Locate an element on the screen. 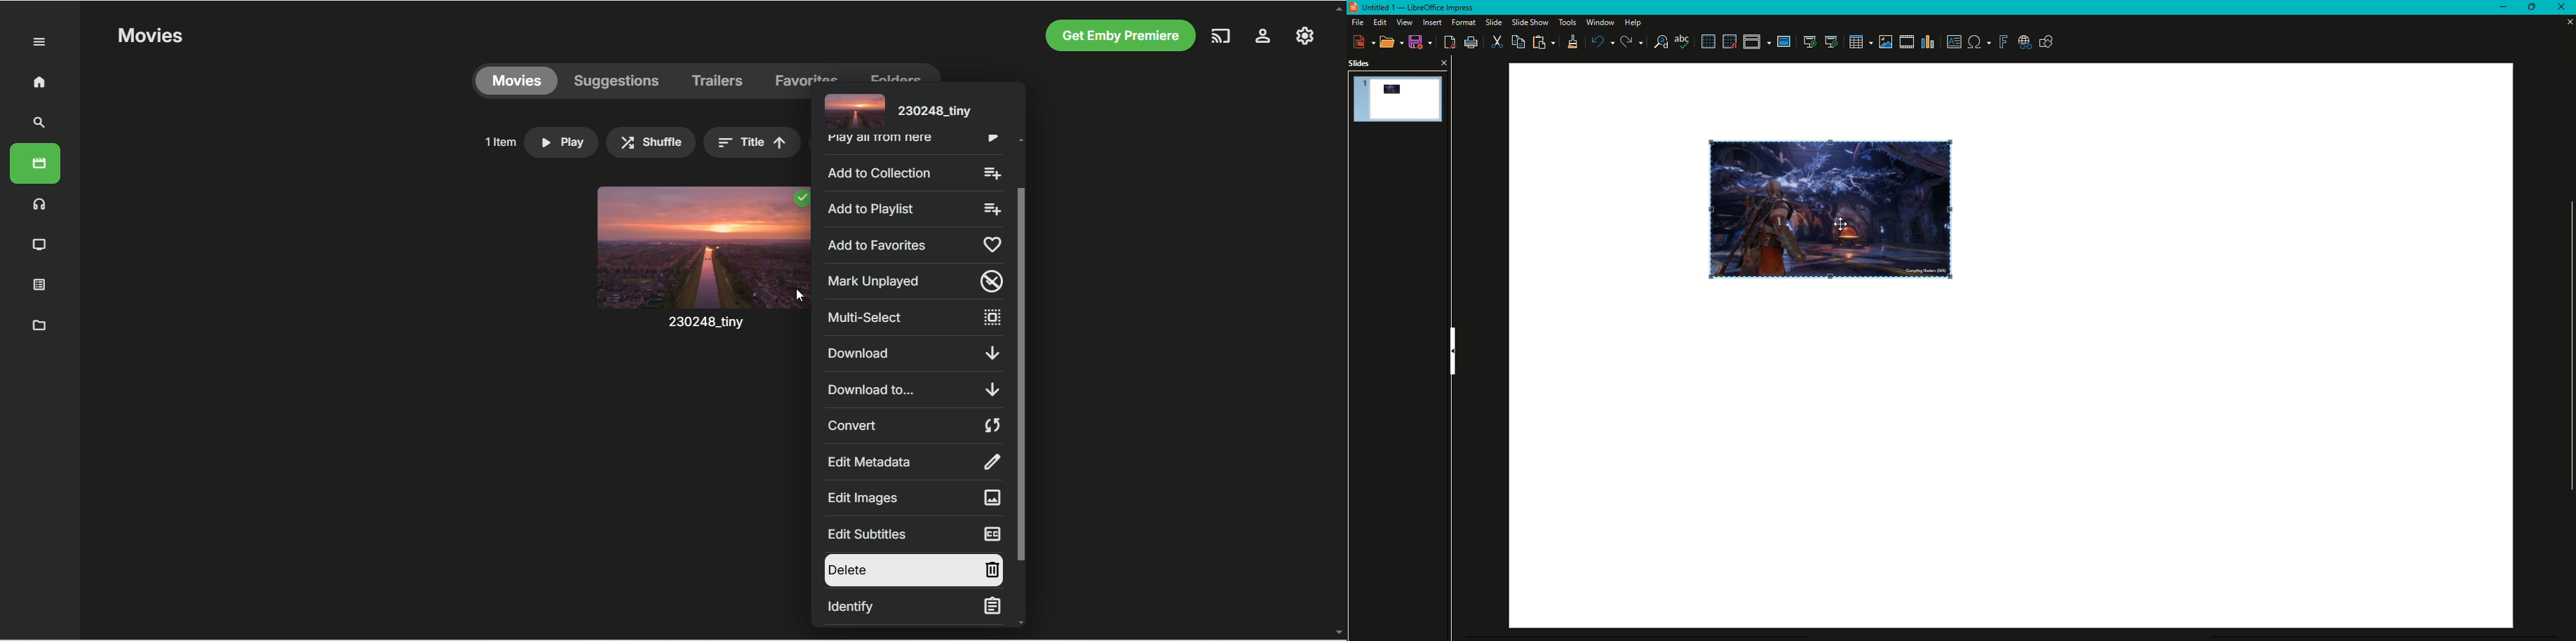 Image resolution: width=2576 pixels, height=644 pixels. playlist is located at coordinates (40, 283).